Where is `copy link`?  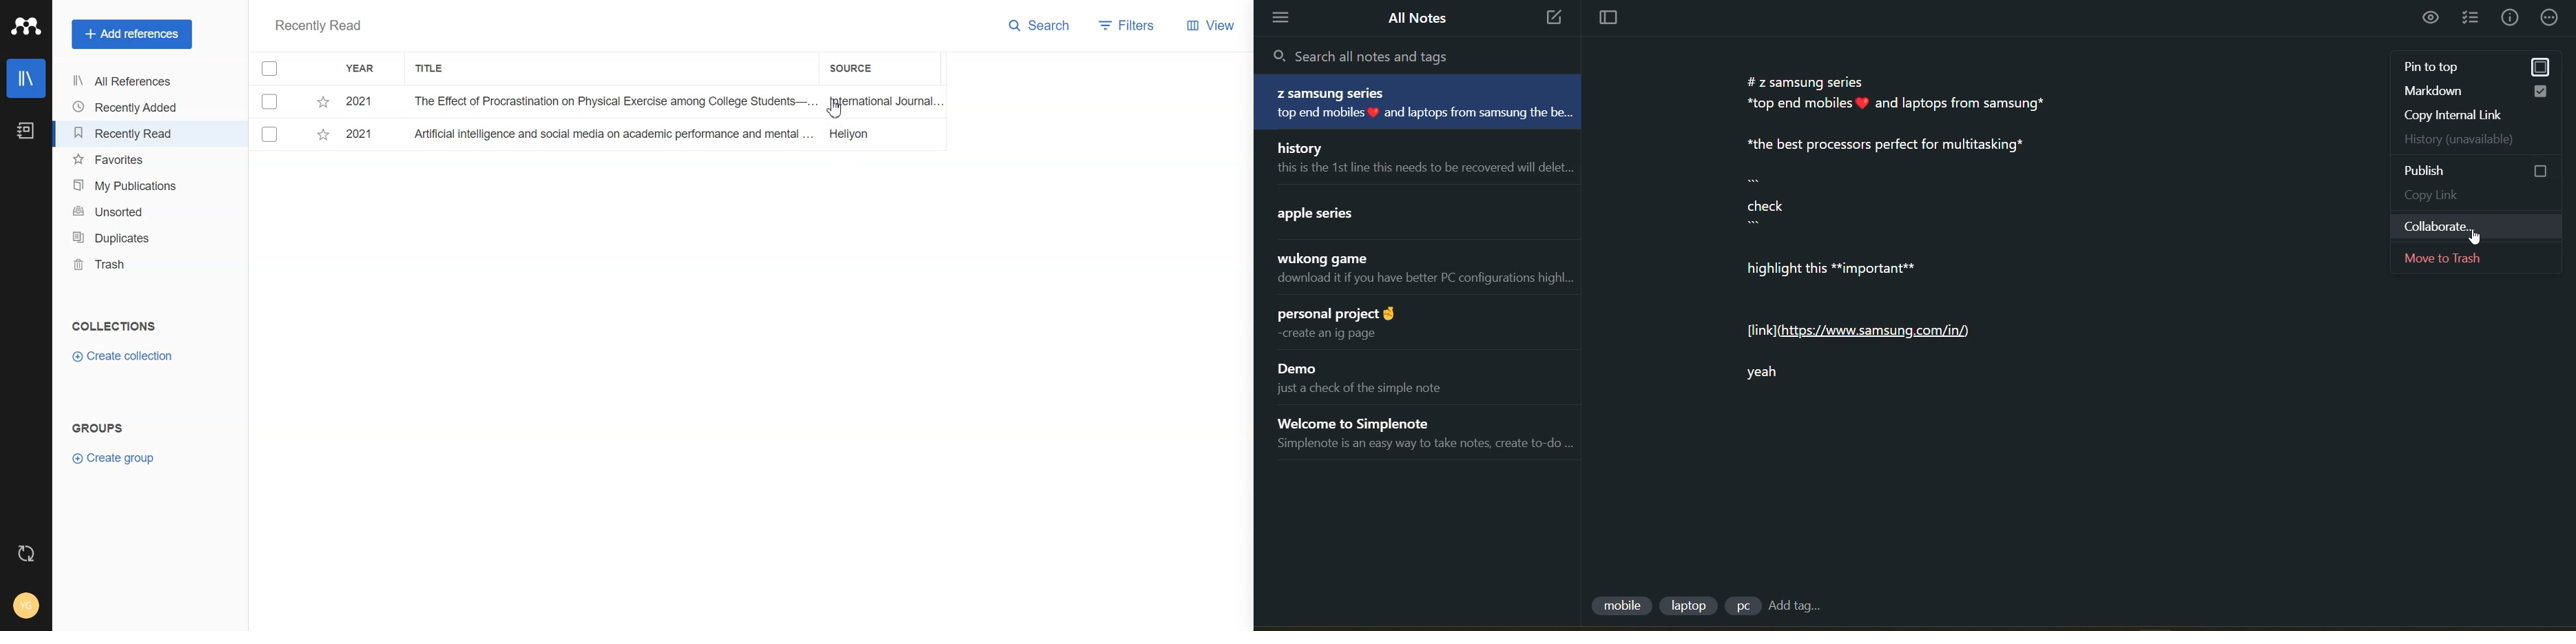 copy link is located at coordinates (2486, 199).